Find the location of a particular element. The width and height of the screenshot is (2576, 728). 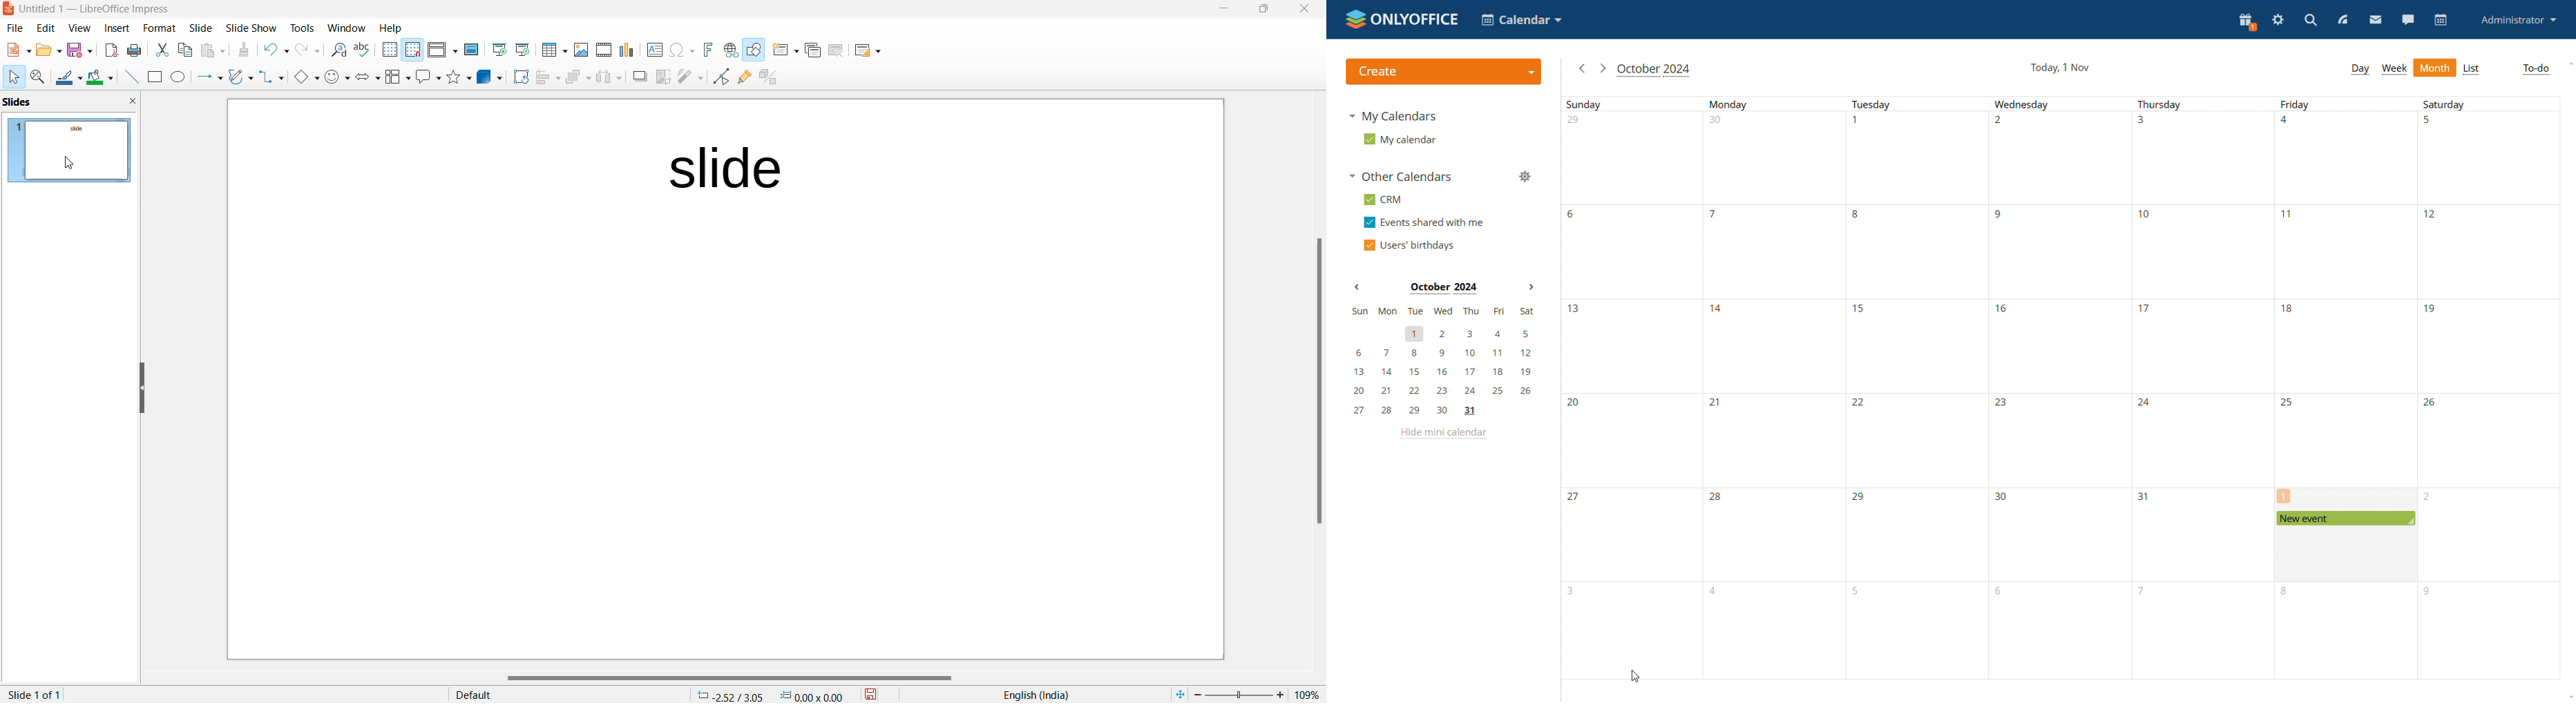

fill color  is located at coordinates (102, 78).